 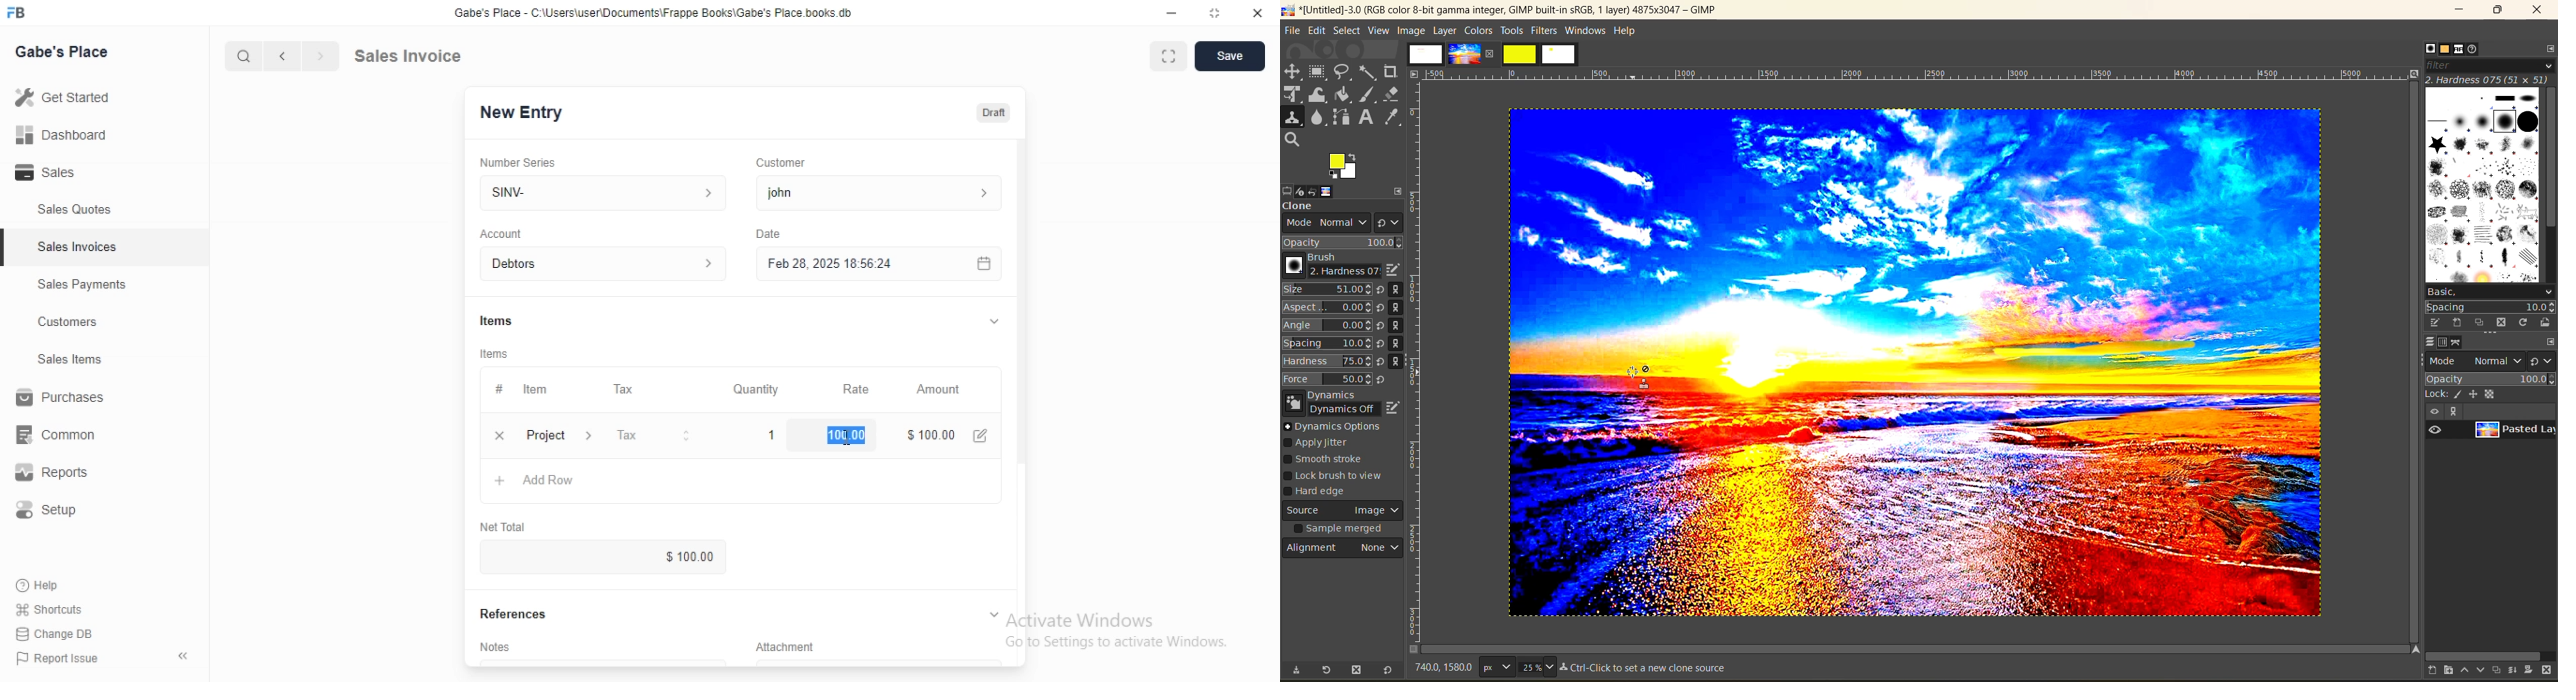 I want to click on close, so click(x=1257, y=14).